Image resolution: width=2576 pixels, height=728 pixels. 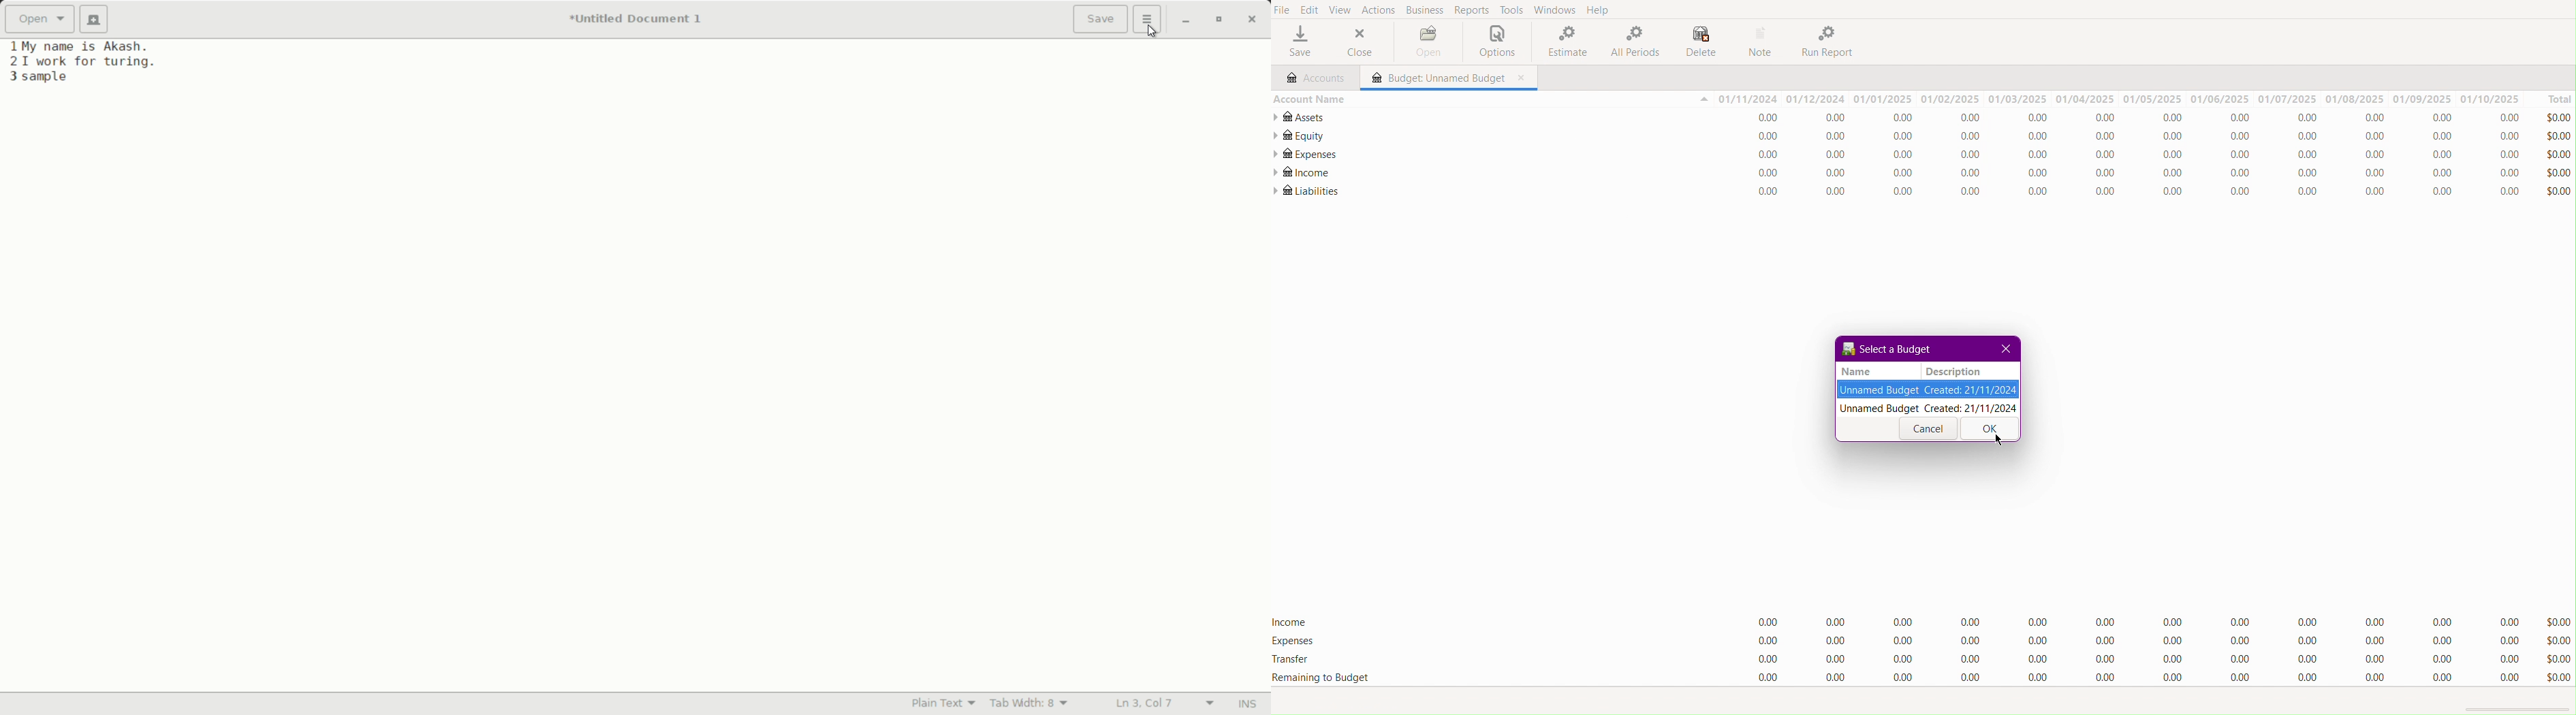 I want to click on Help, so click(x=1602, y=10).